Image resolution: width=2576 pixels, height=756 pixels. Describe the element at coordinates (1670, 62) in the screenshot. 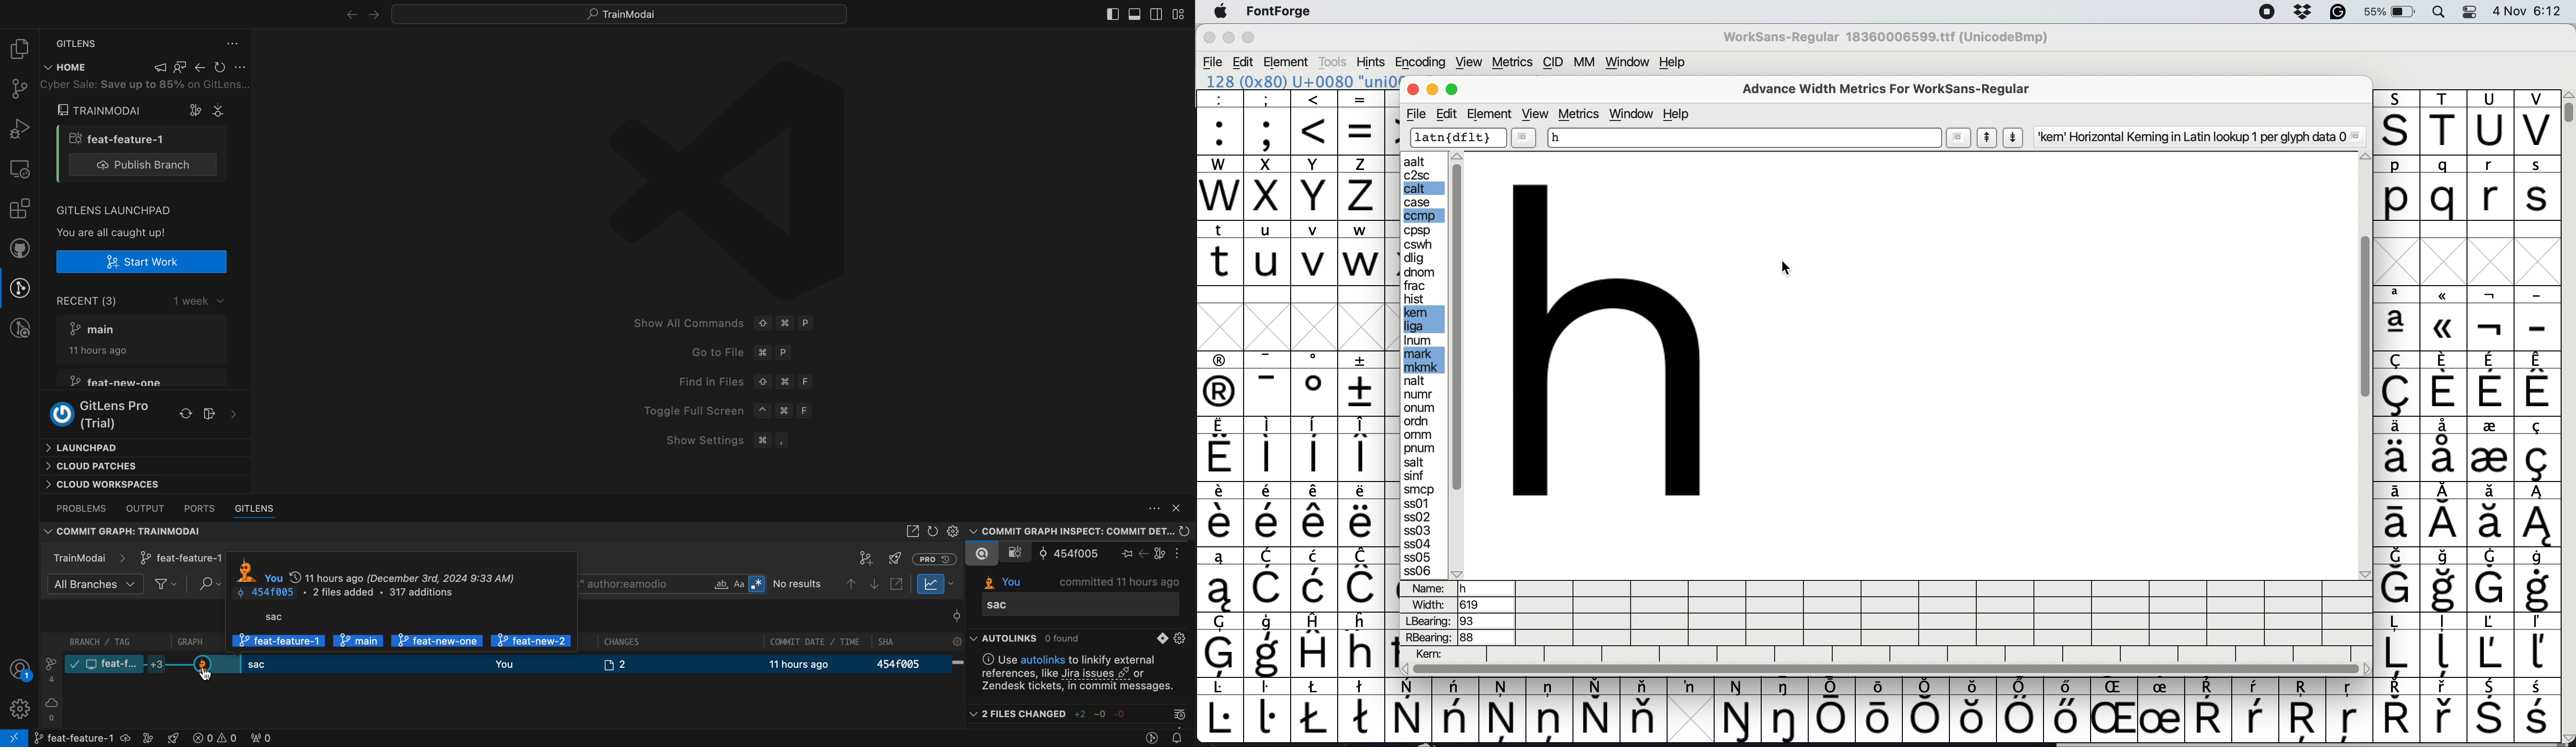

I see `Help` at that location.